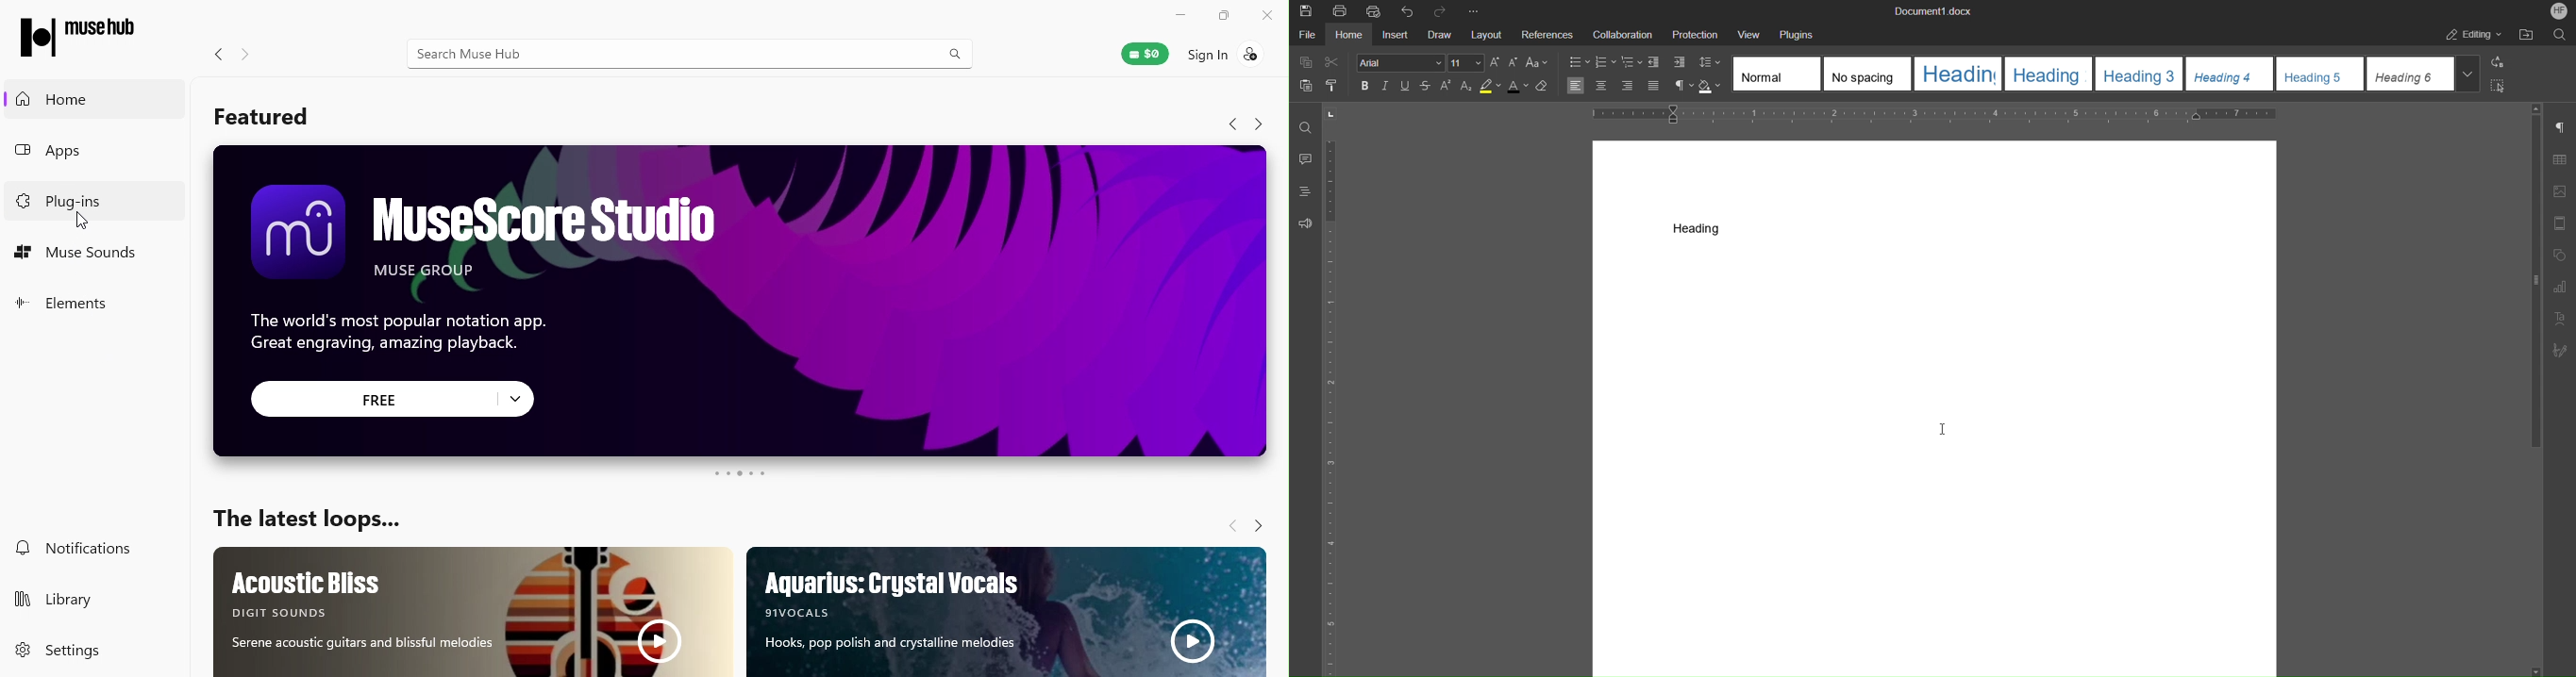 The width and height of the screenshot is (2576, 700). What do you see at coordinates (77, 650) in the screenshot?
I see `Settings` at bounding box center [77, 650].